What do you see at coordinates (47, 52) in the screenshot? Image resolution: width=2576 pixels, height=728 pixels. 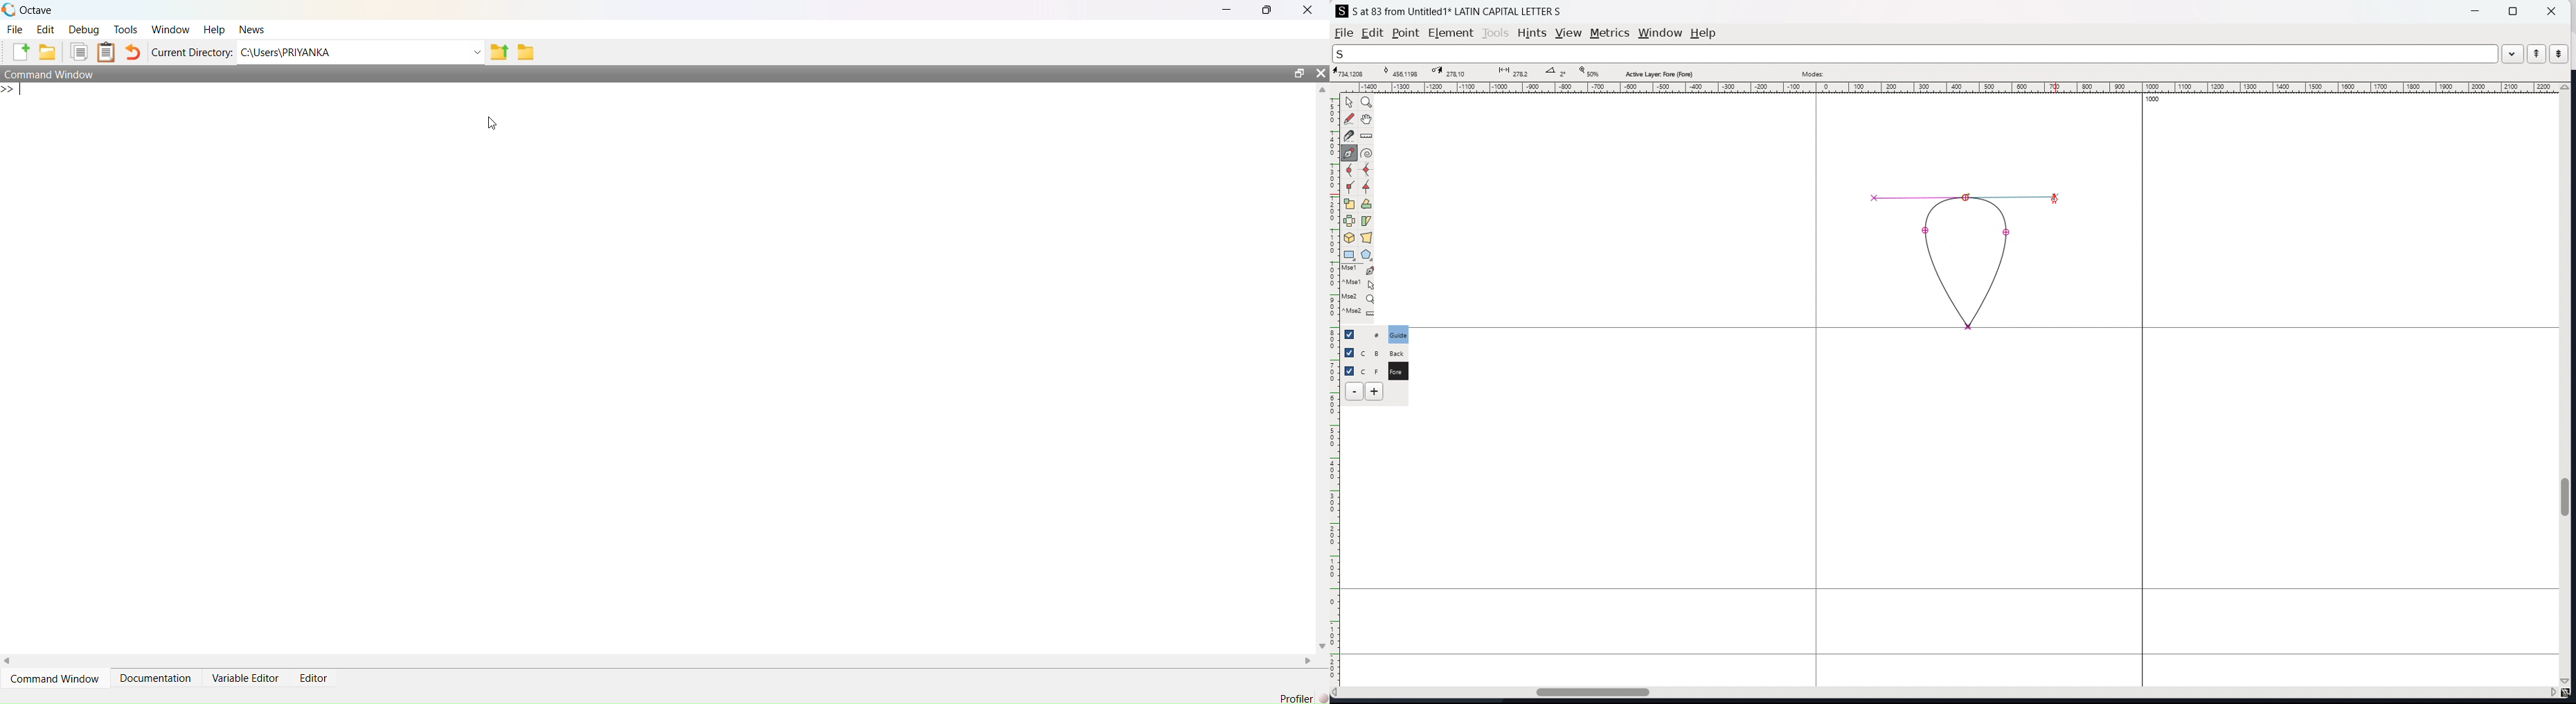 I see `Open an existing file in editor` at bounding box center [47, 52].